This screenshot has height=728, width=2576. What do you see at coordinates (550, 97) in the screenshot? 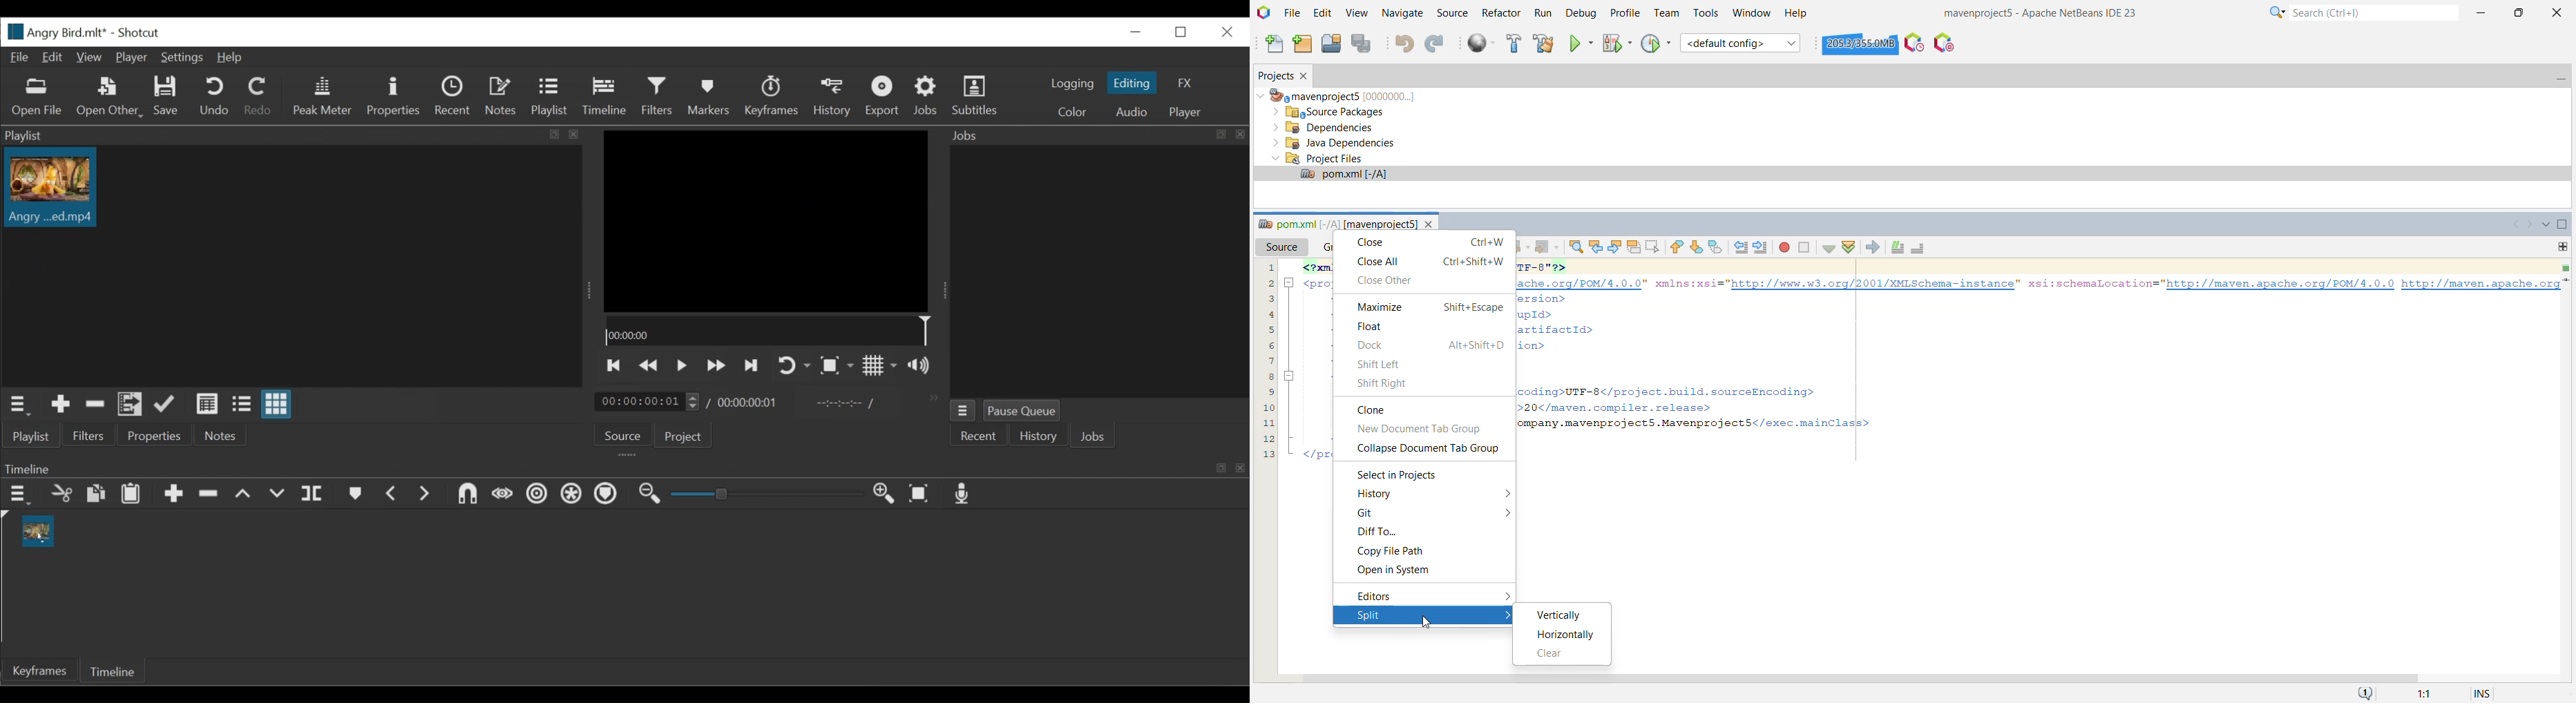
I see `Playlist` at bounding box center [550, 97].